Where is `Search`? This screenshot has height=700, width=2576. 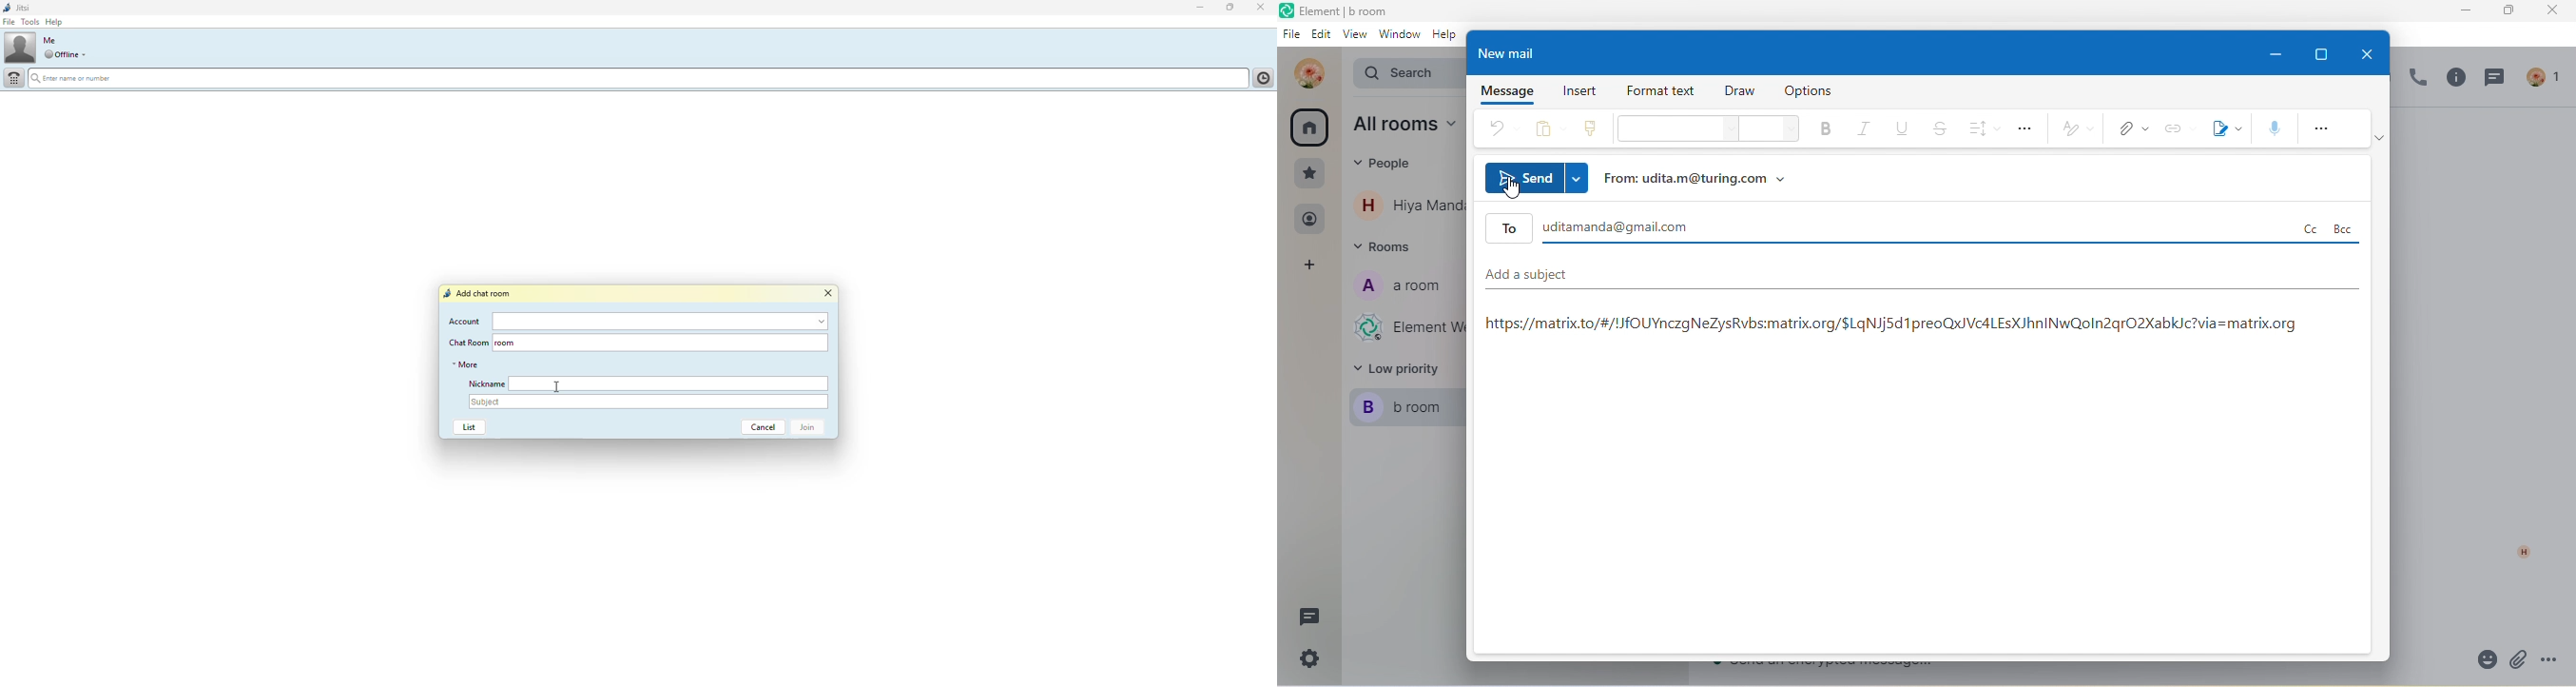 Search is located at coordinates (1401, 74).